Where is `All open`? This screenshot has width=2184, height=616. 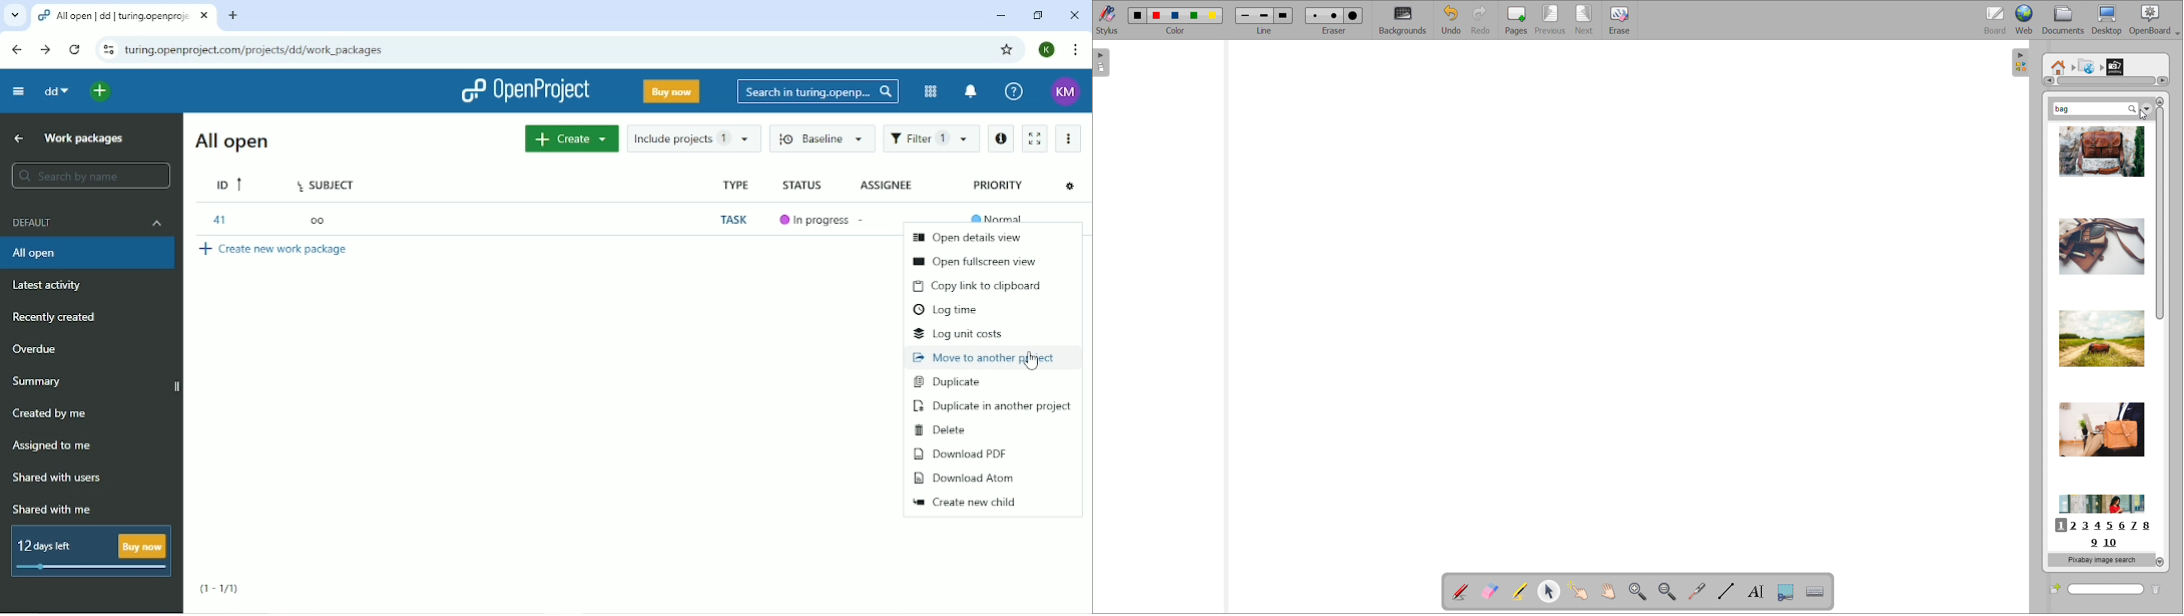 All open is located at coordinates (87, 253).